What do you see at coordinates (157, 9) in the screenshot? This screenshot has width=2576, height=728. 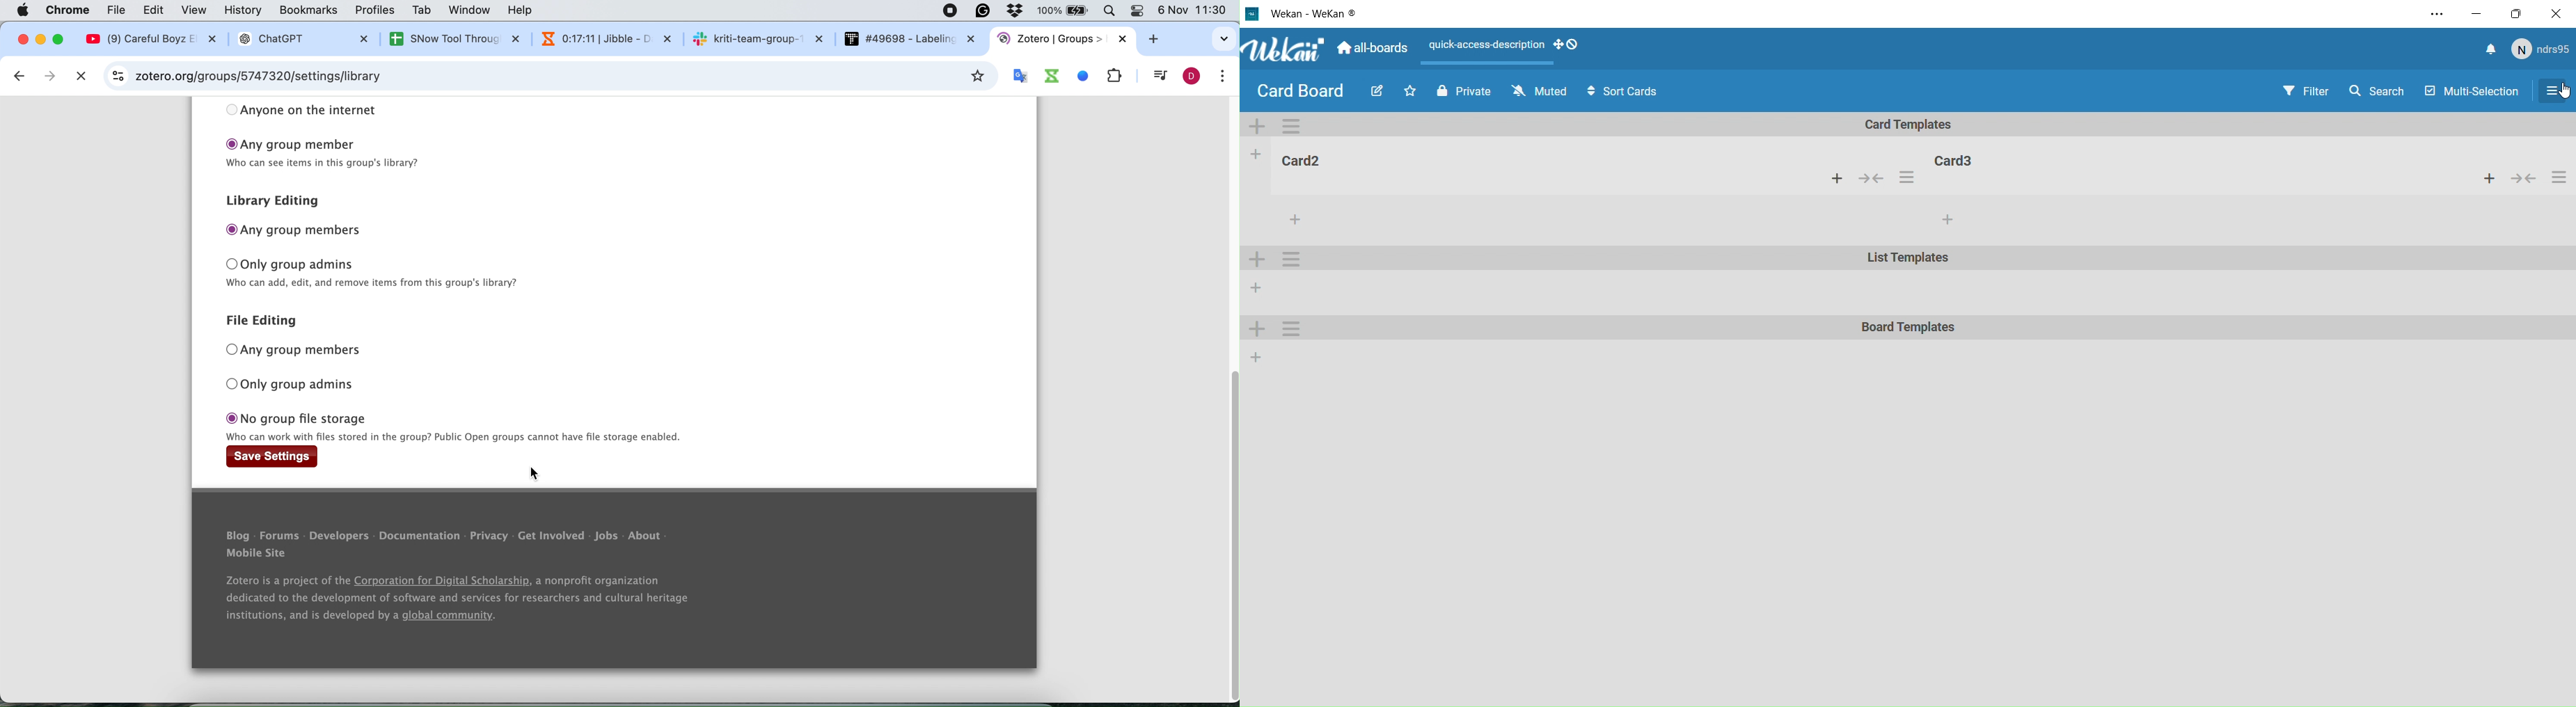 I see `edit` at bounding box center [157, 9].